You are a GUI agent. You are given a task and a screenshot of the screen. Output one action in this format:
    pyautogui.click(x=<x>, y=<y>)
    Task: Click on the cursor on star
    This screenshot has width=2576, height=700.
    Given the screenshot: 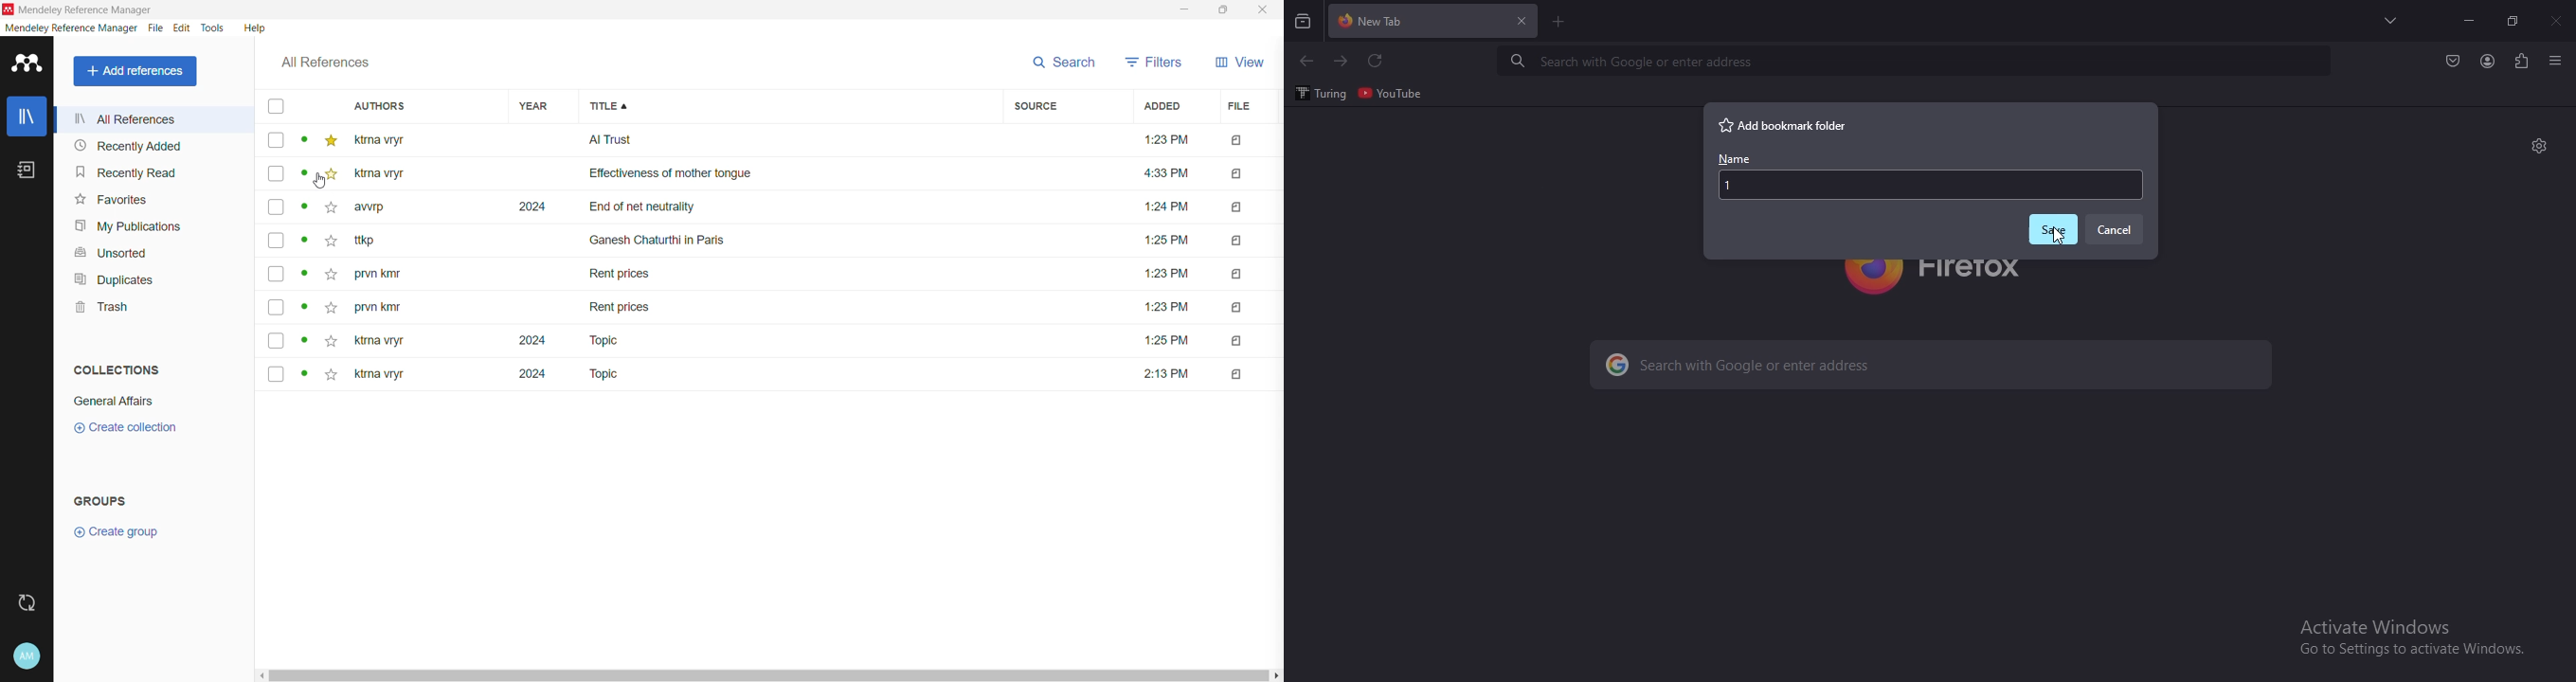 What is the action you would take?
    pyautogui.click(x=330, y=181)
    